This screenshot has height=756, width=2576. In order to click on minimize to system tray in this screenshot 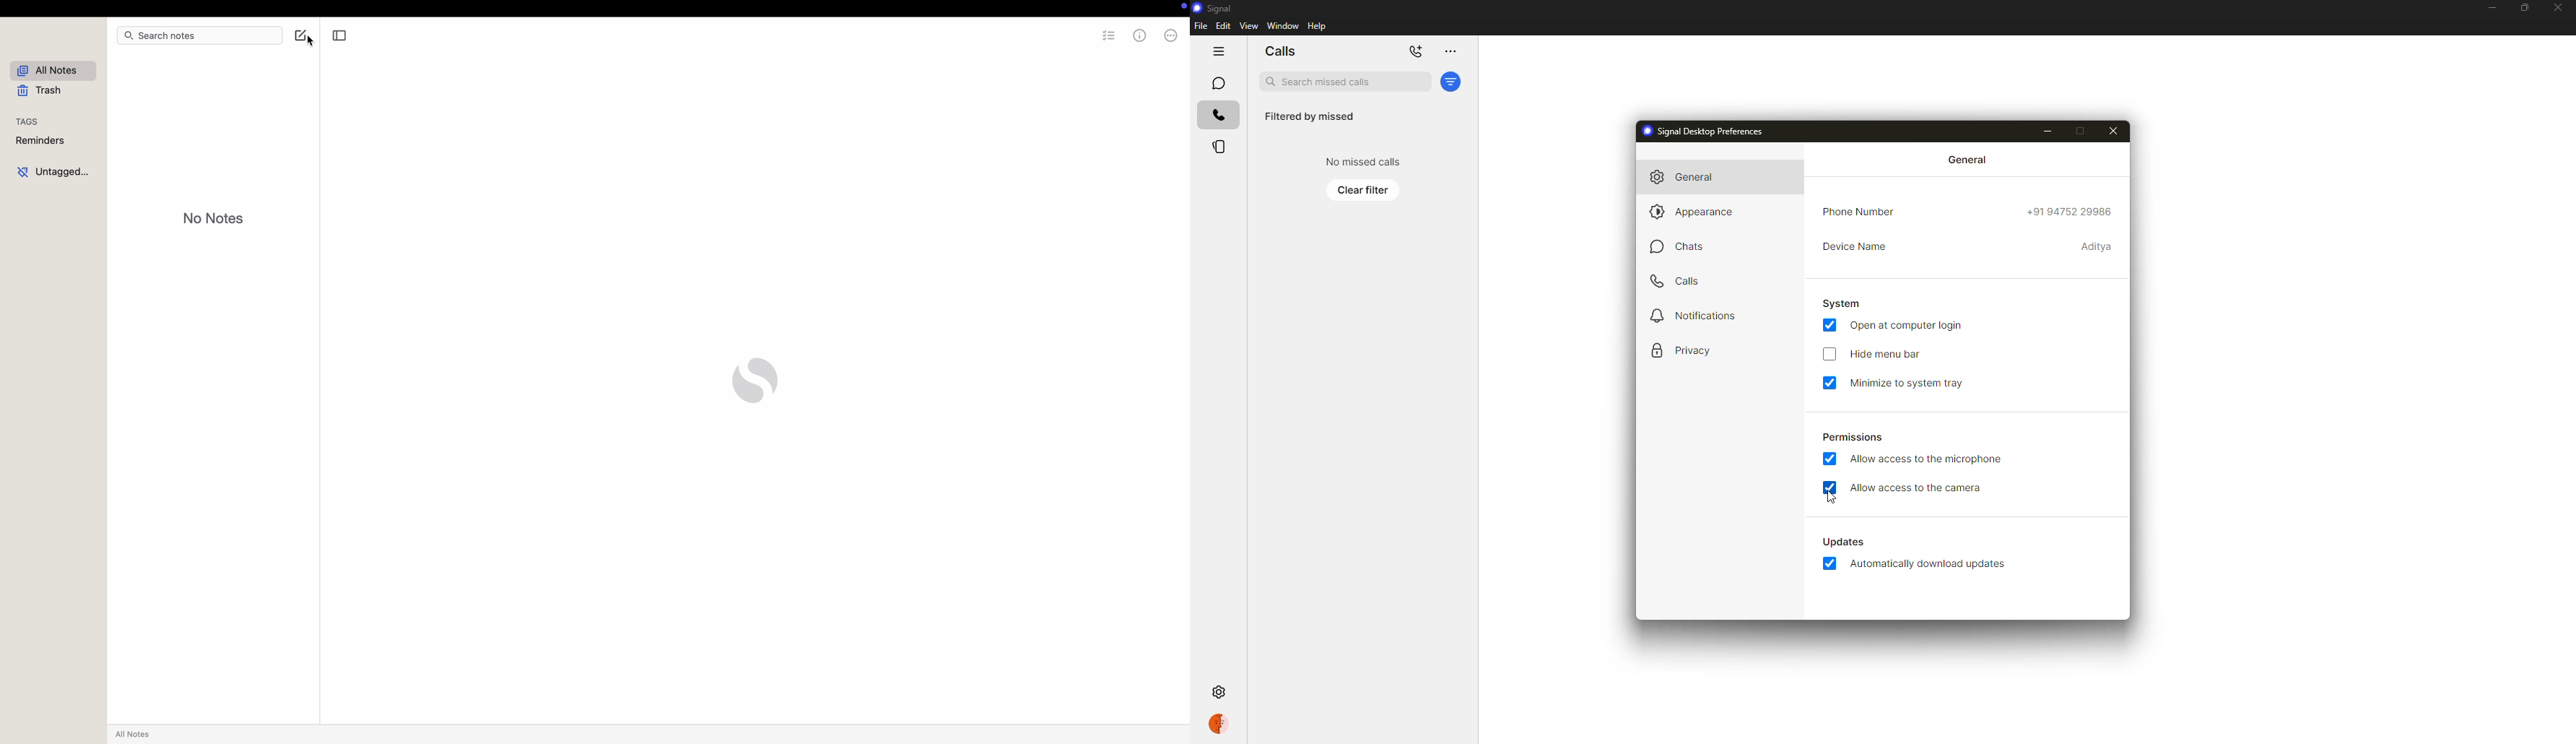, I will do `click(1909, 383)`.